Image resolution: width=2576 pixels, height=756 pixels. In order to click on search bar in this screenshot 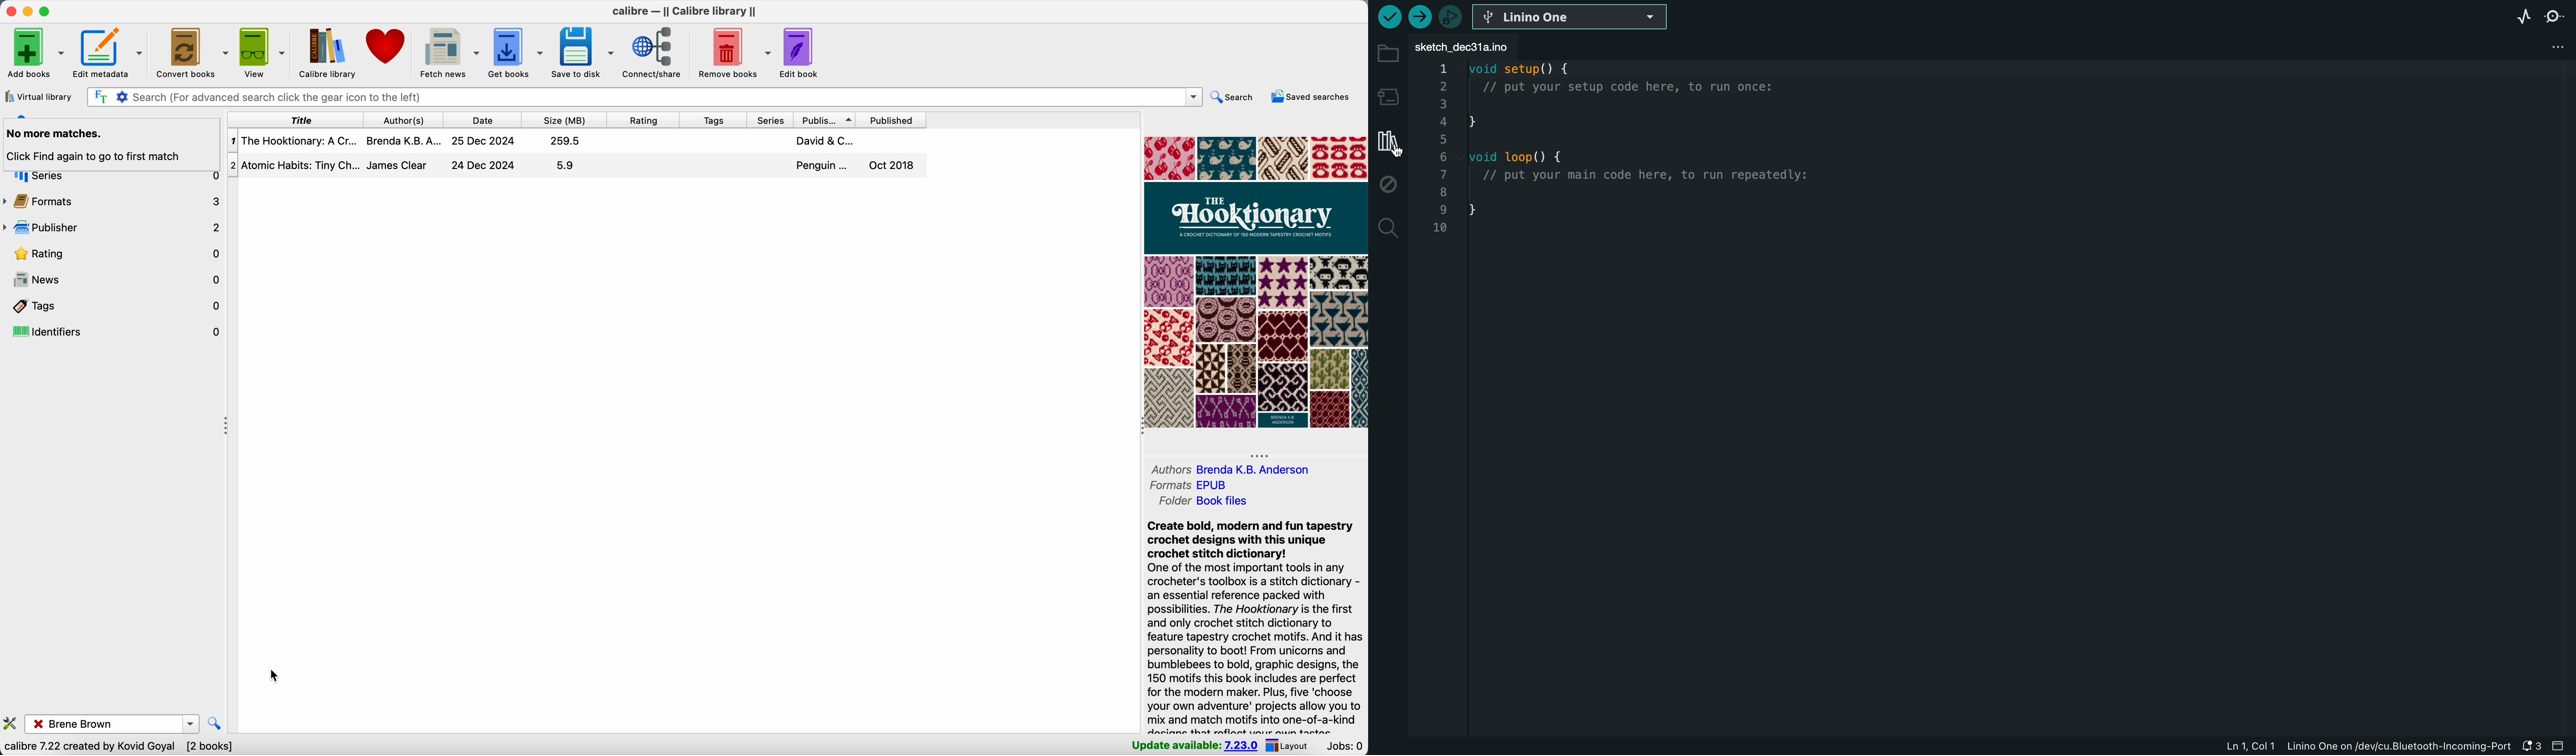, I will do `click(645, 97)`.